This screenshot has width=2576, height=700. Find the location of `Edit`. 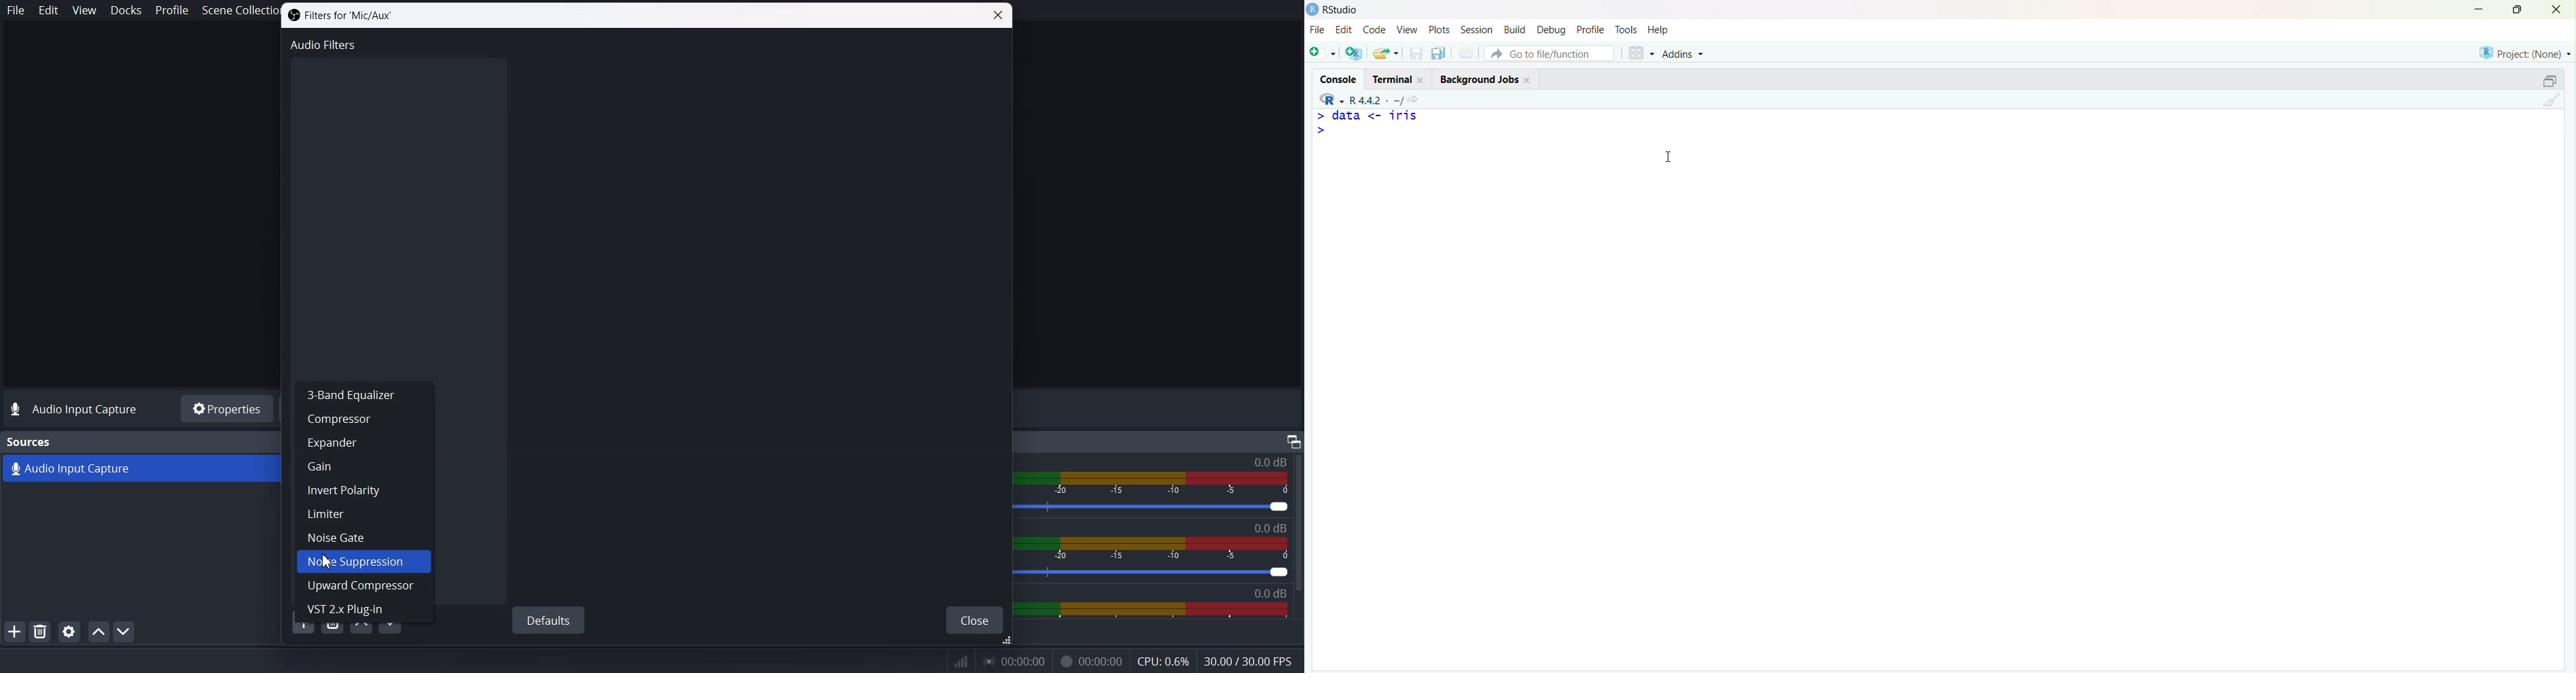

Edit is located at coordinates (49, 10).